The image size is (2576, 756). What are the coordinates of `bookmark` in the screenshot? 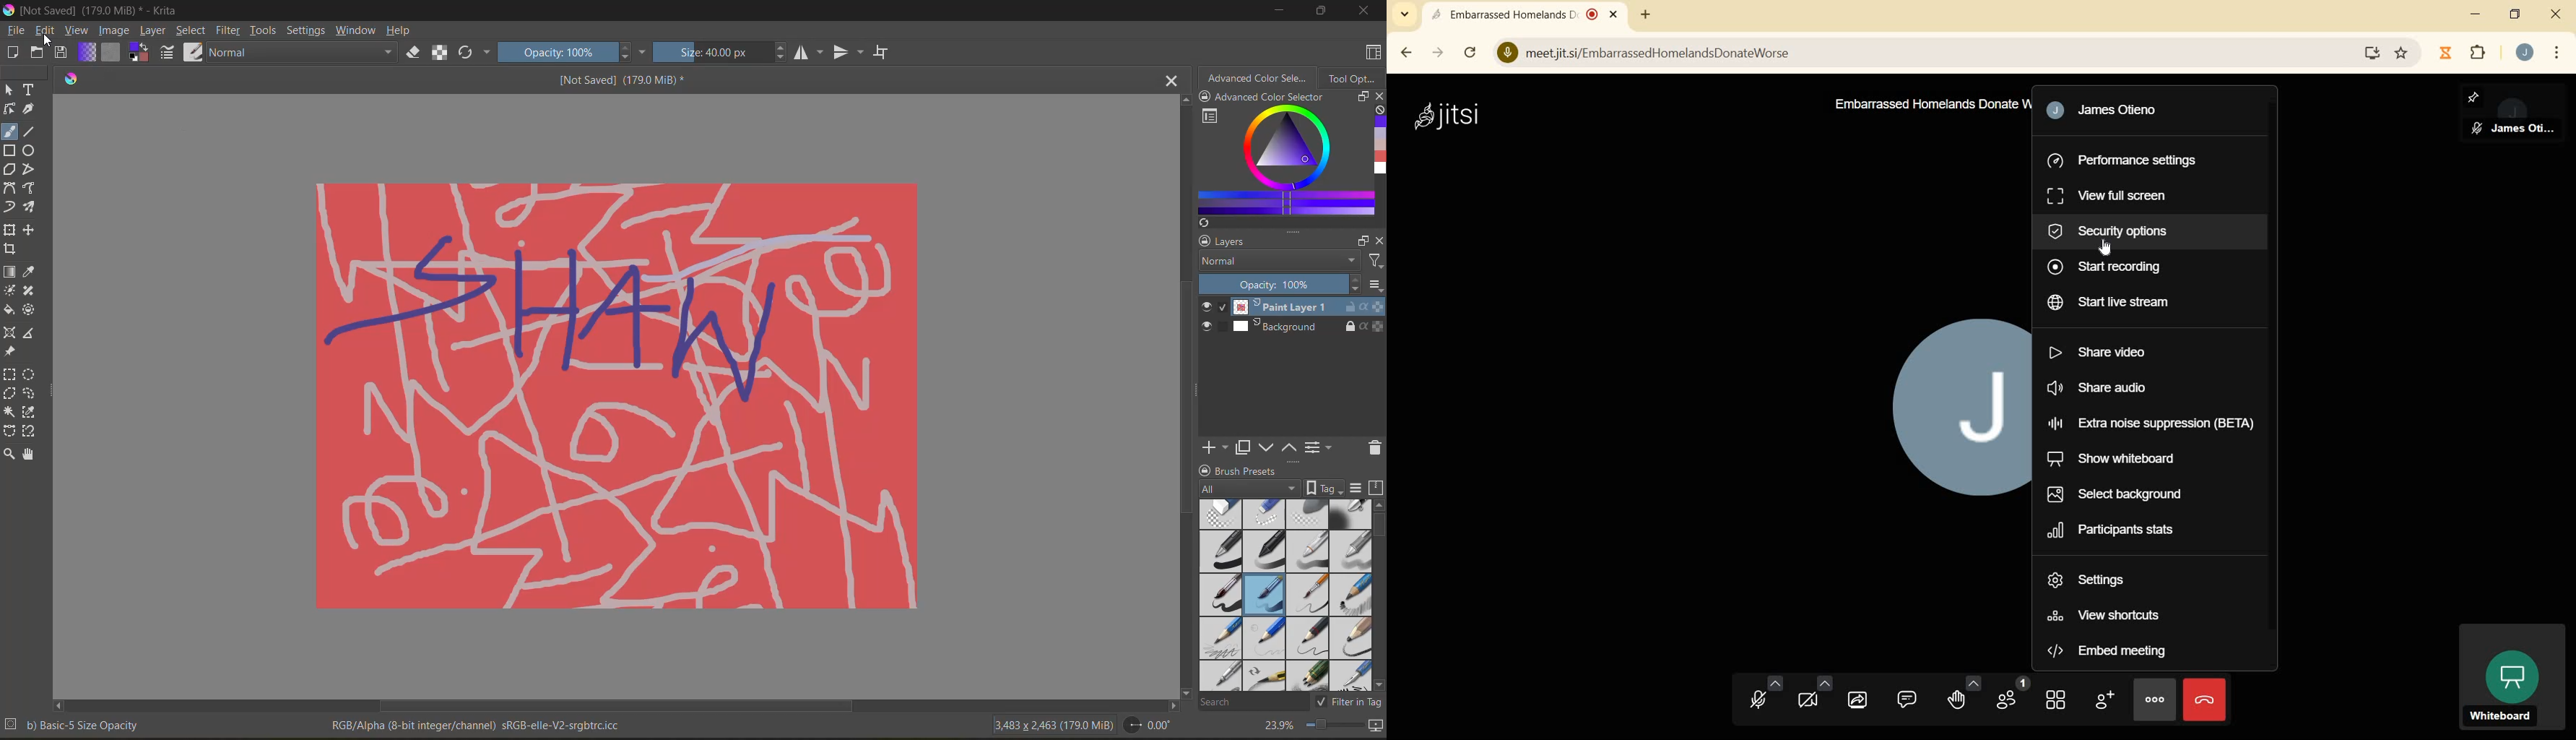 It's located at (2404, 52).